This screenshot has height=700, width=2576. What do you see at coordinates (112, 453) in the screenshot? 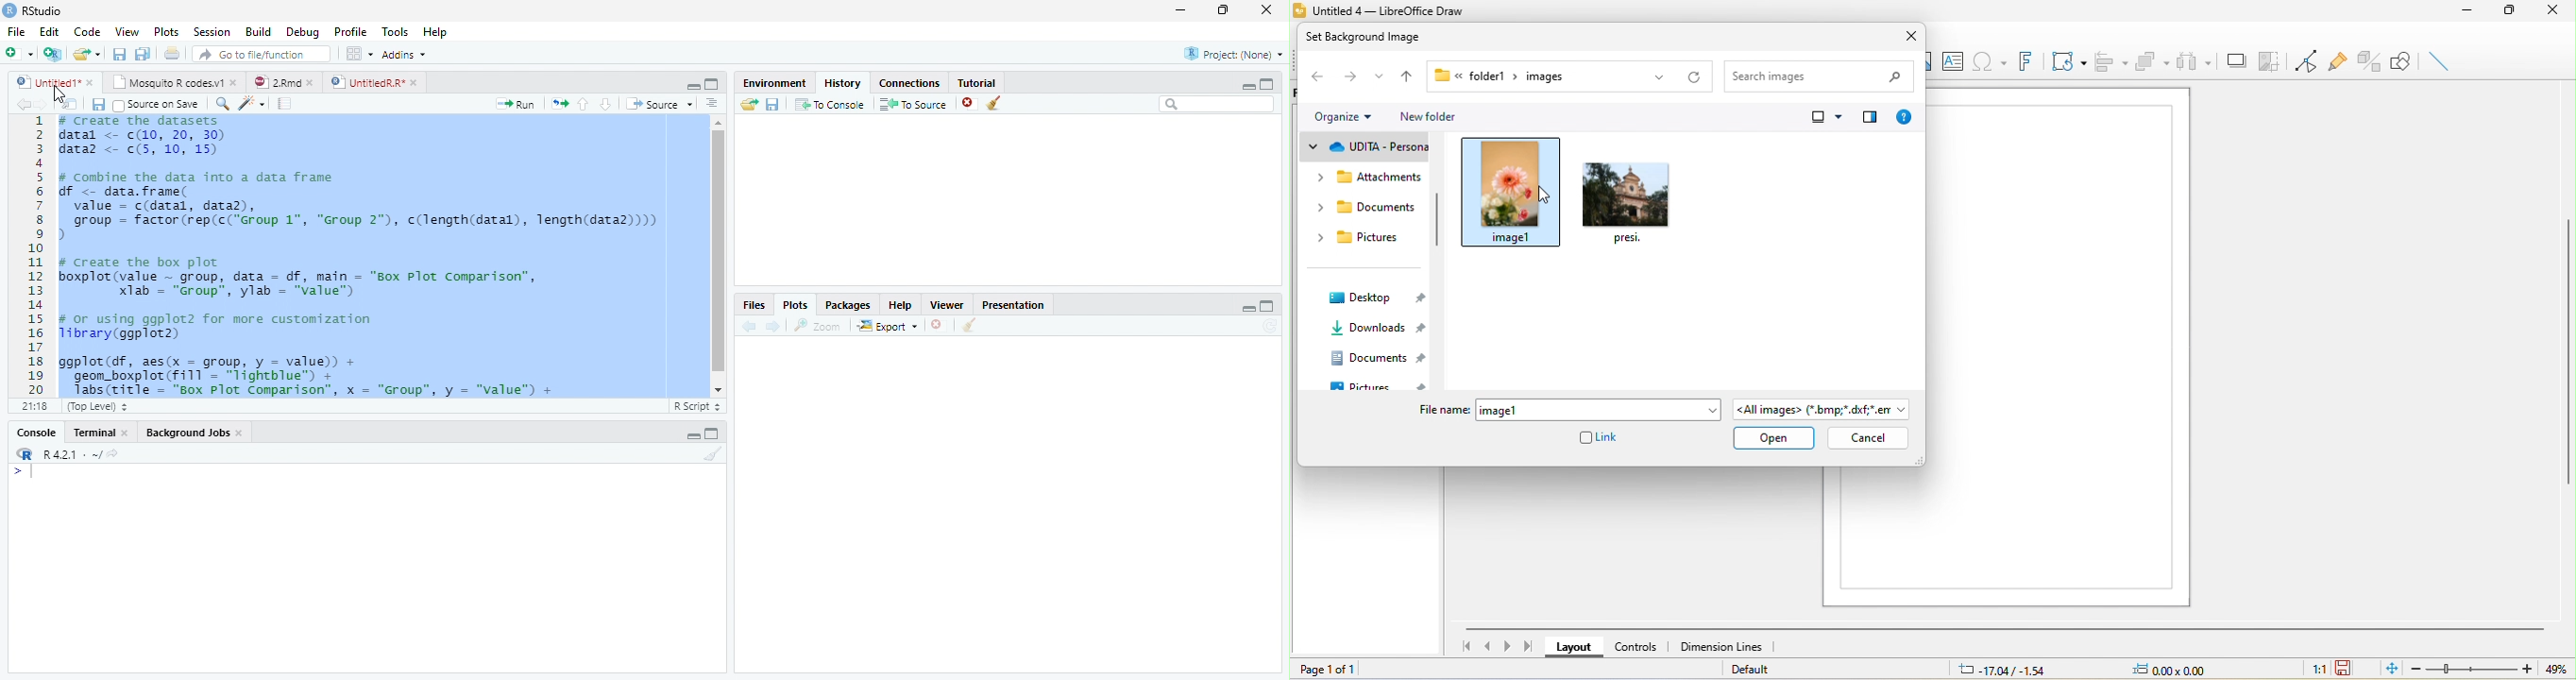
I see `View the current working directory` at bounding box center [112, 453].